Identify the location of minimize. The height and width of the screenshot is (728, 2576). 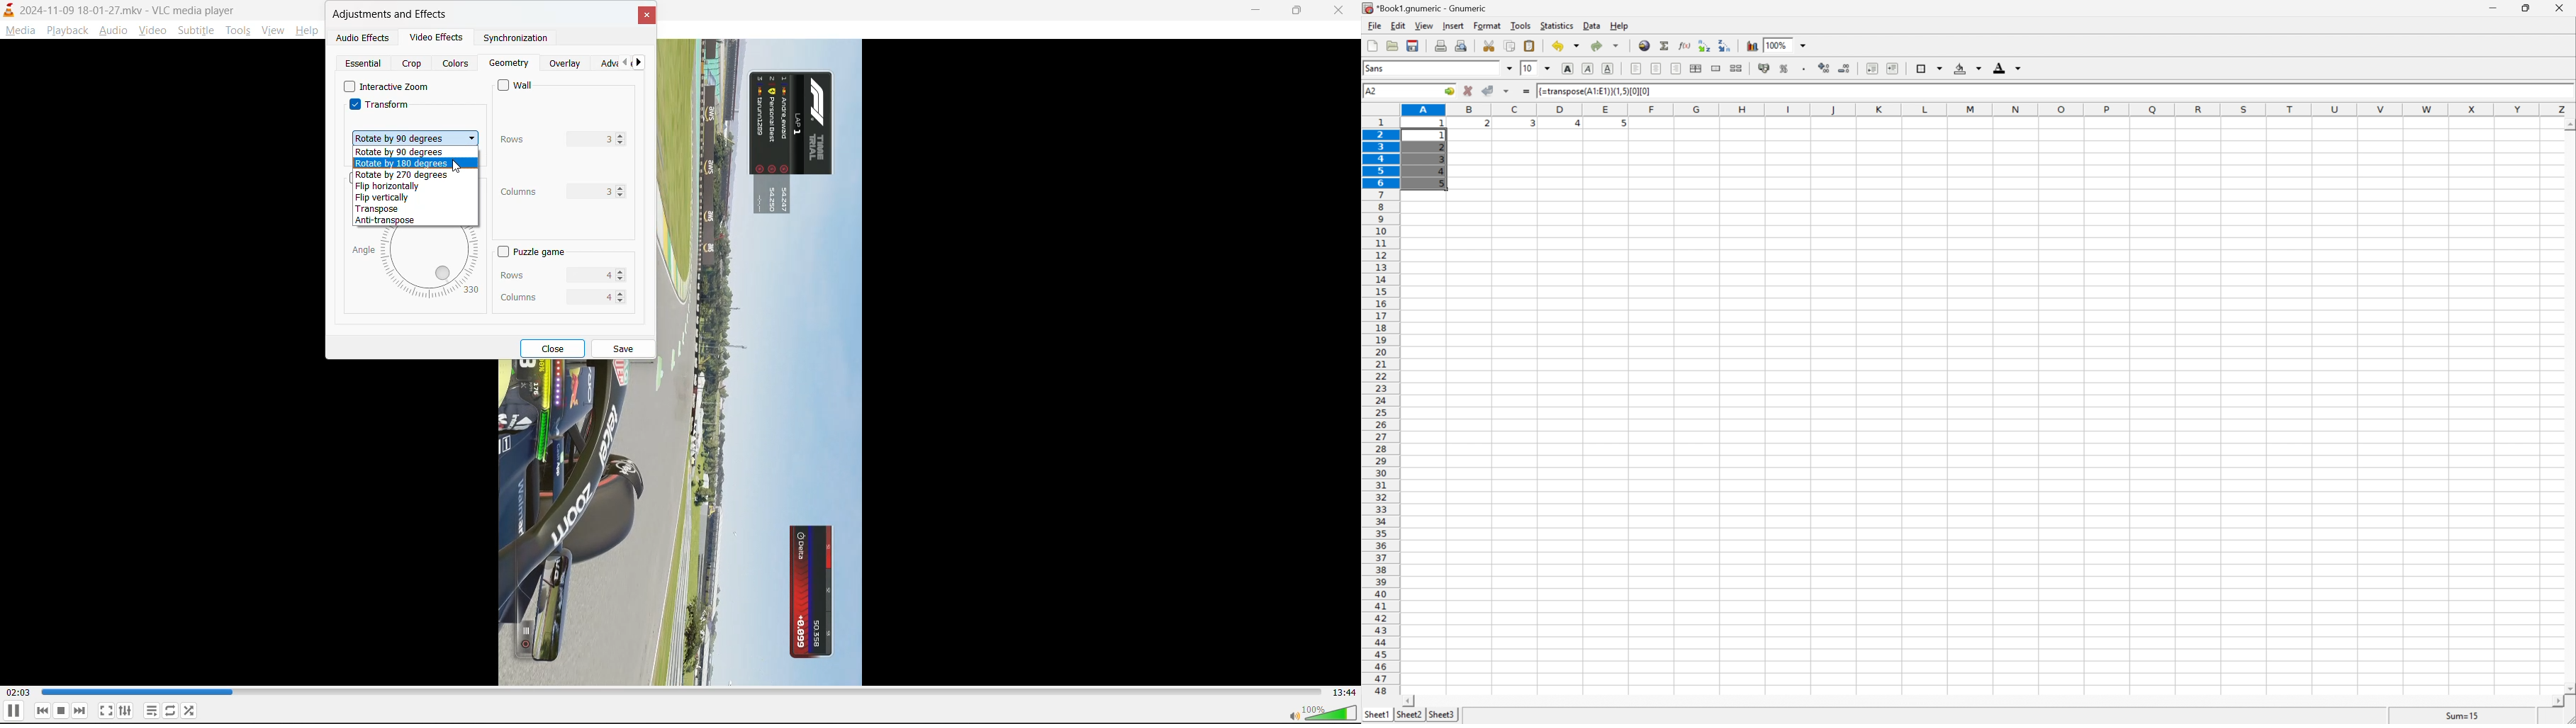
(2498, 8).